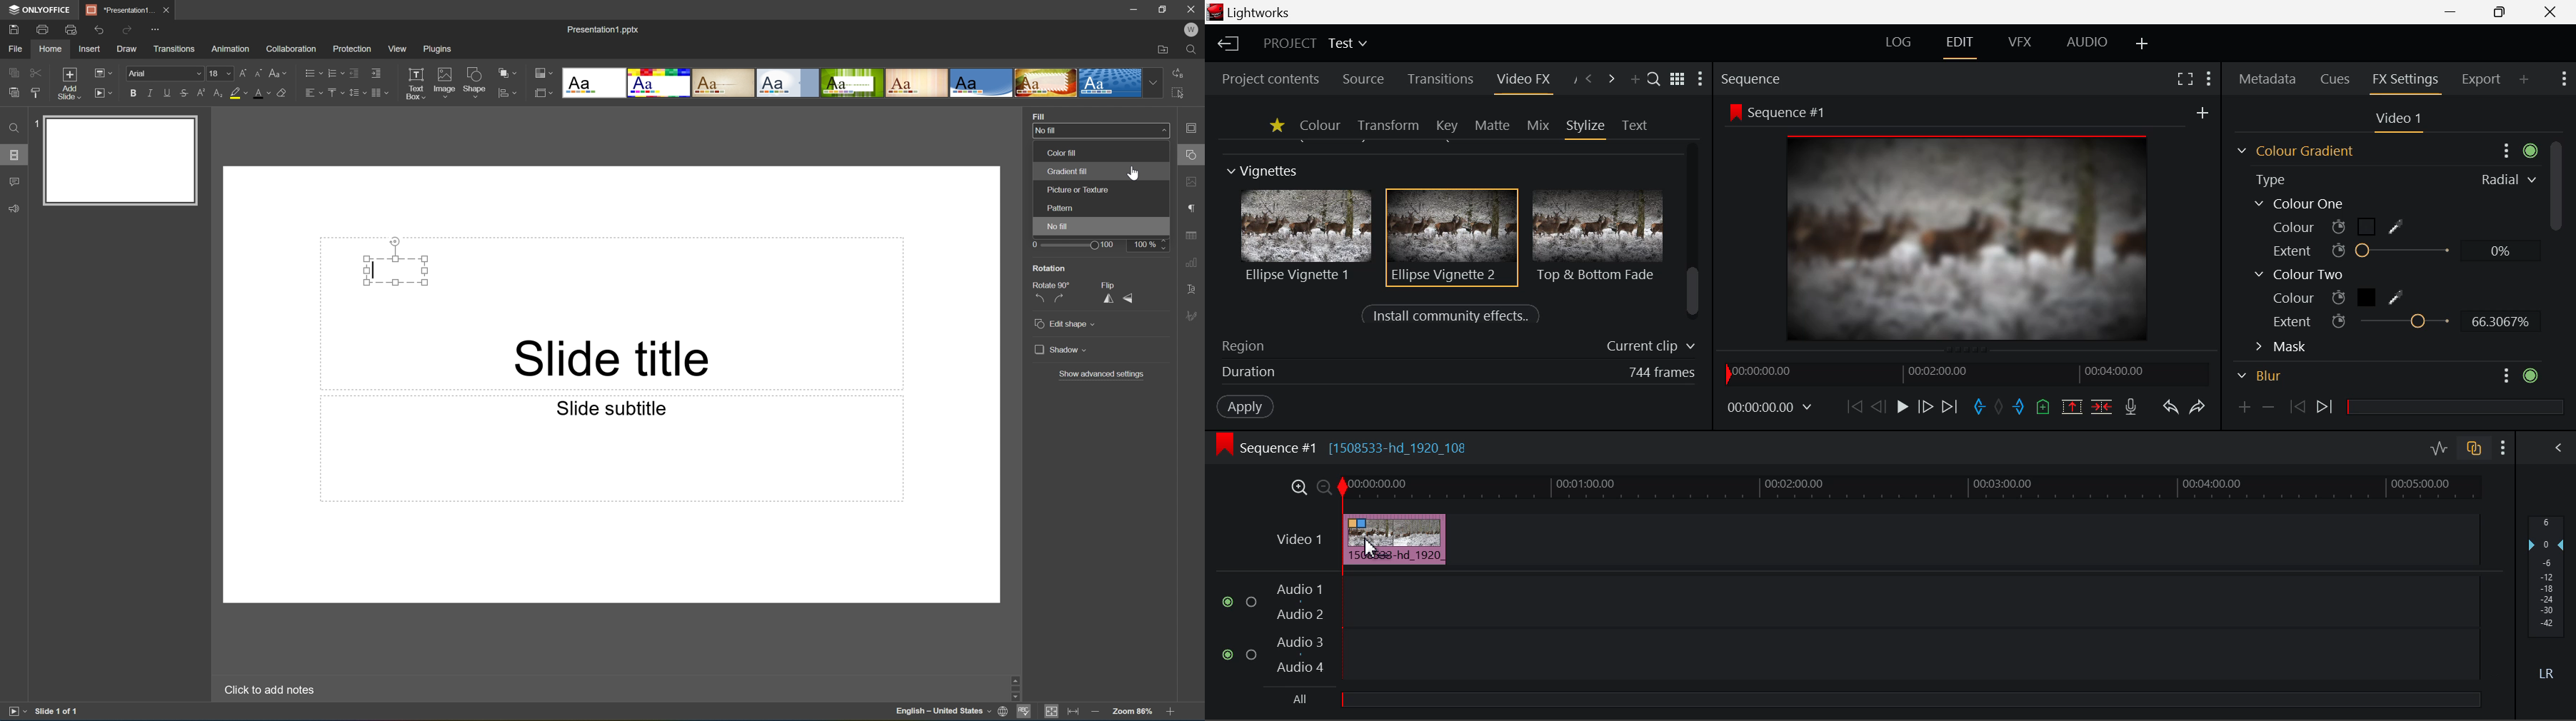 The width and height of the screenshot is (2576, 728). What do you see at coordinates (11, 93) in the screenshot?
I see `Paste` at bounding box center [11, 93].